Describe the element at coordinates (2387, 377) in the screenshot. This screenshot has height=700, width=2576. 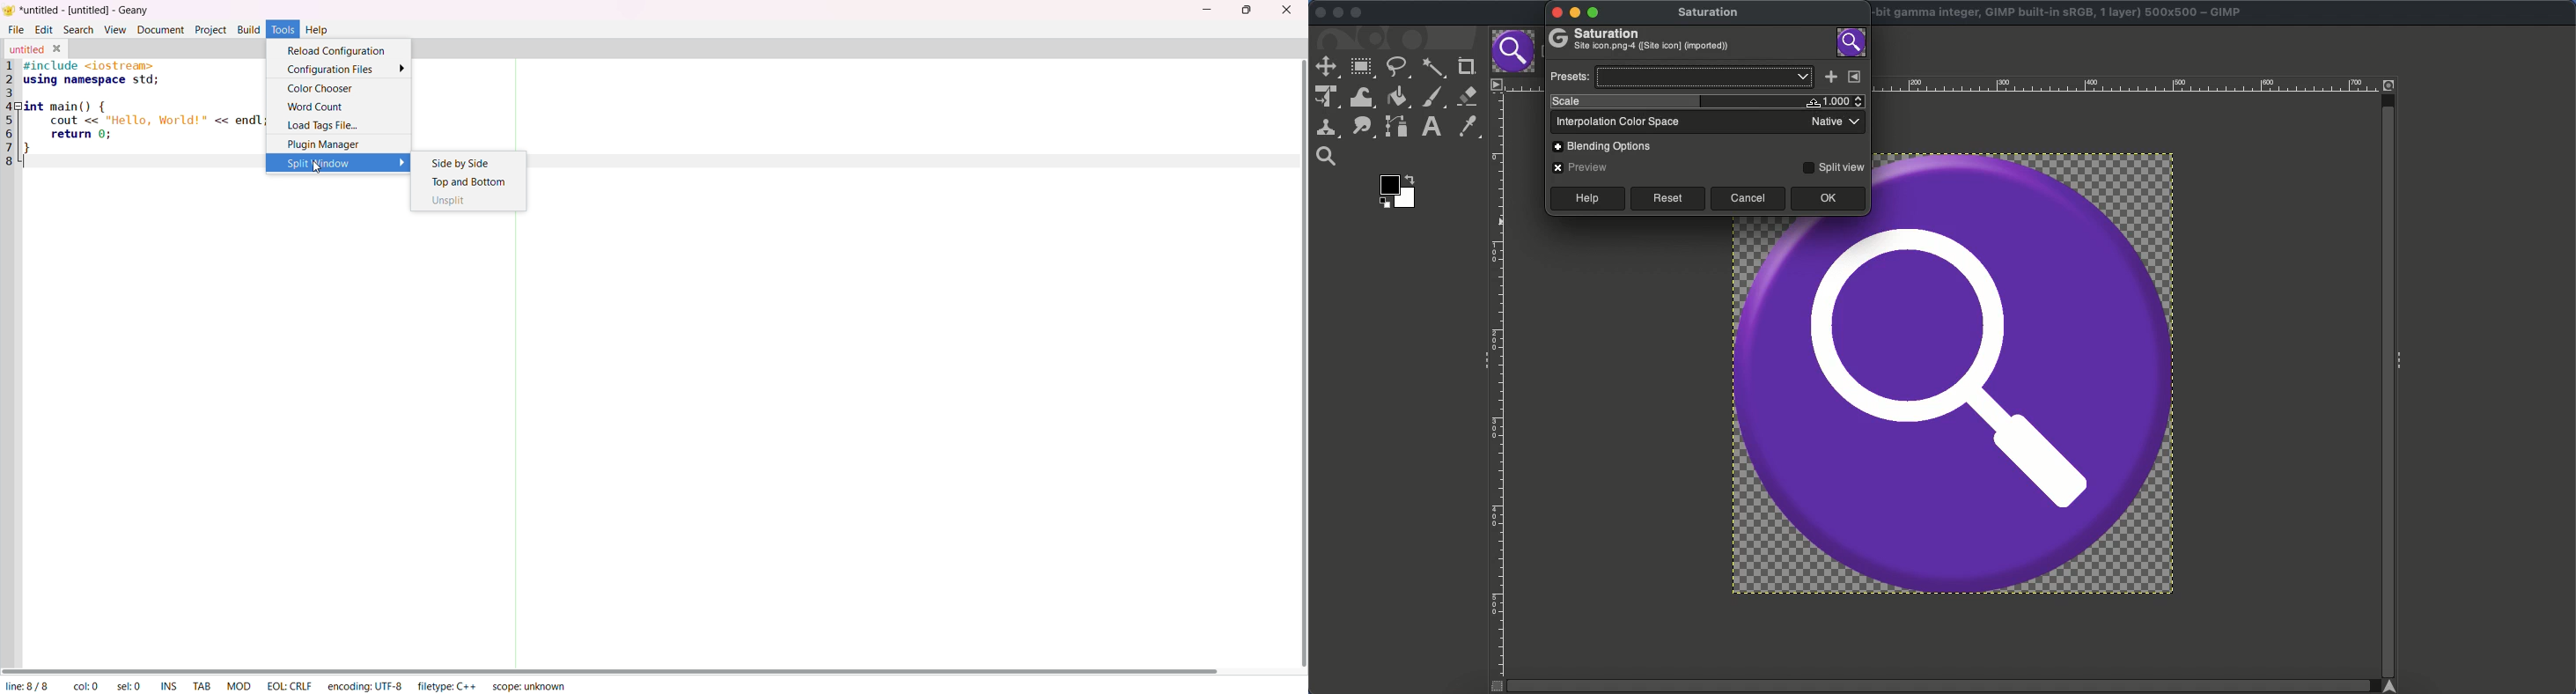
I see `Scroll` at that location.